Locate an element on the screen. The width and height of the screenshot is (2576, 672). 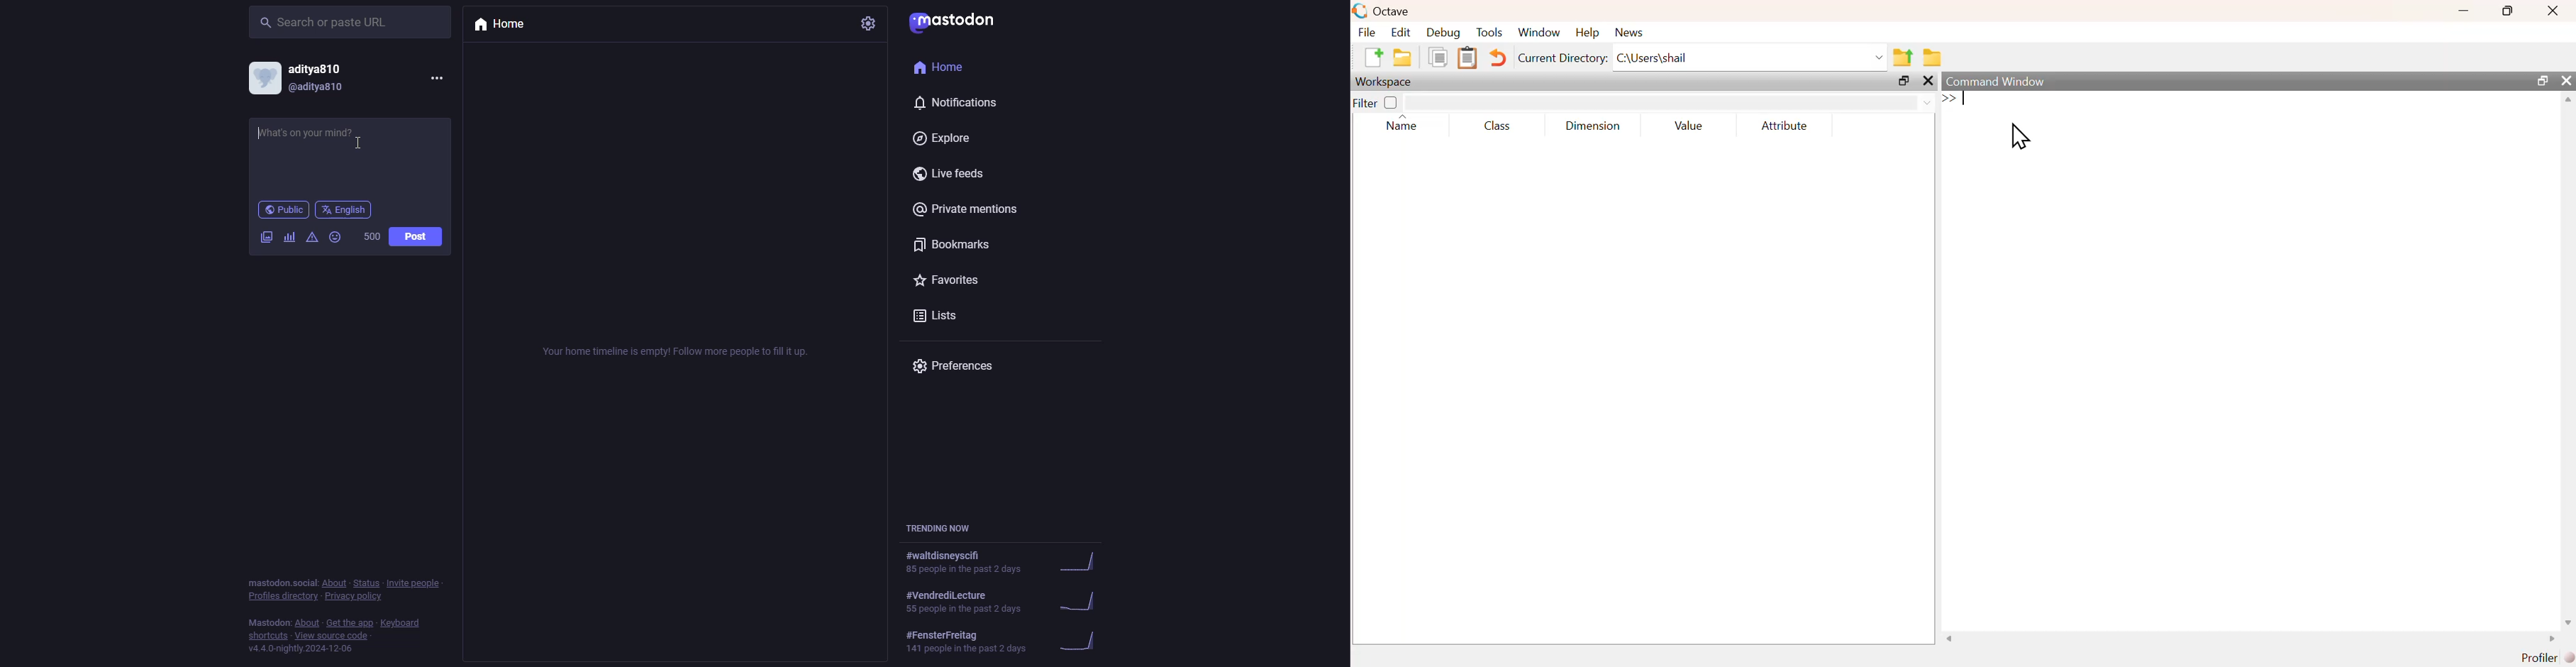
polls is located at coordinates (289, 237).